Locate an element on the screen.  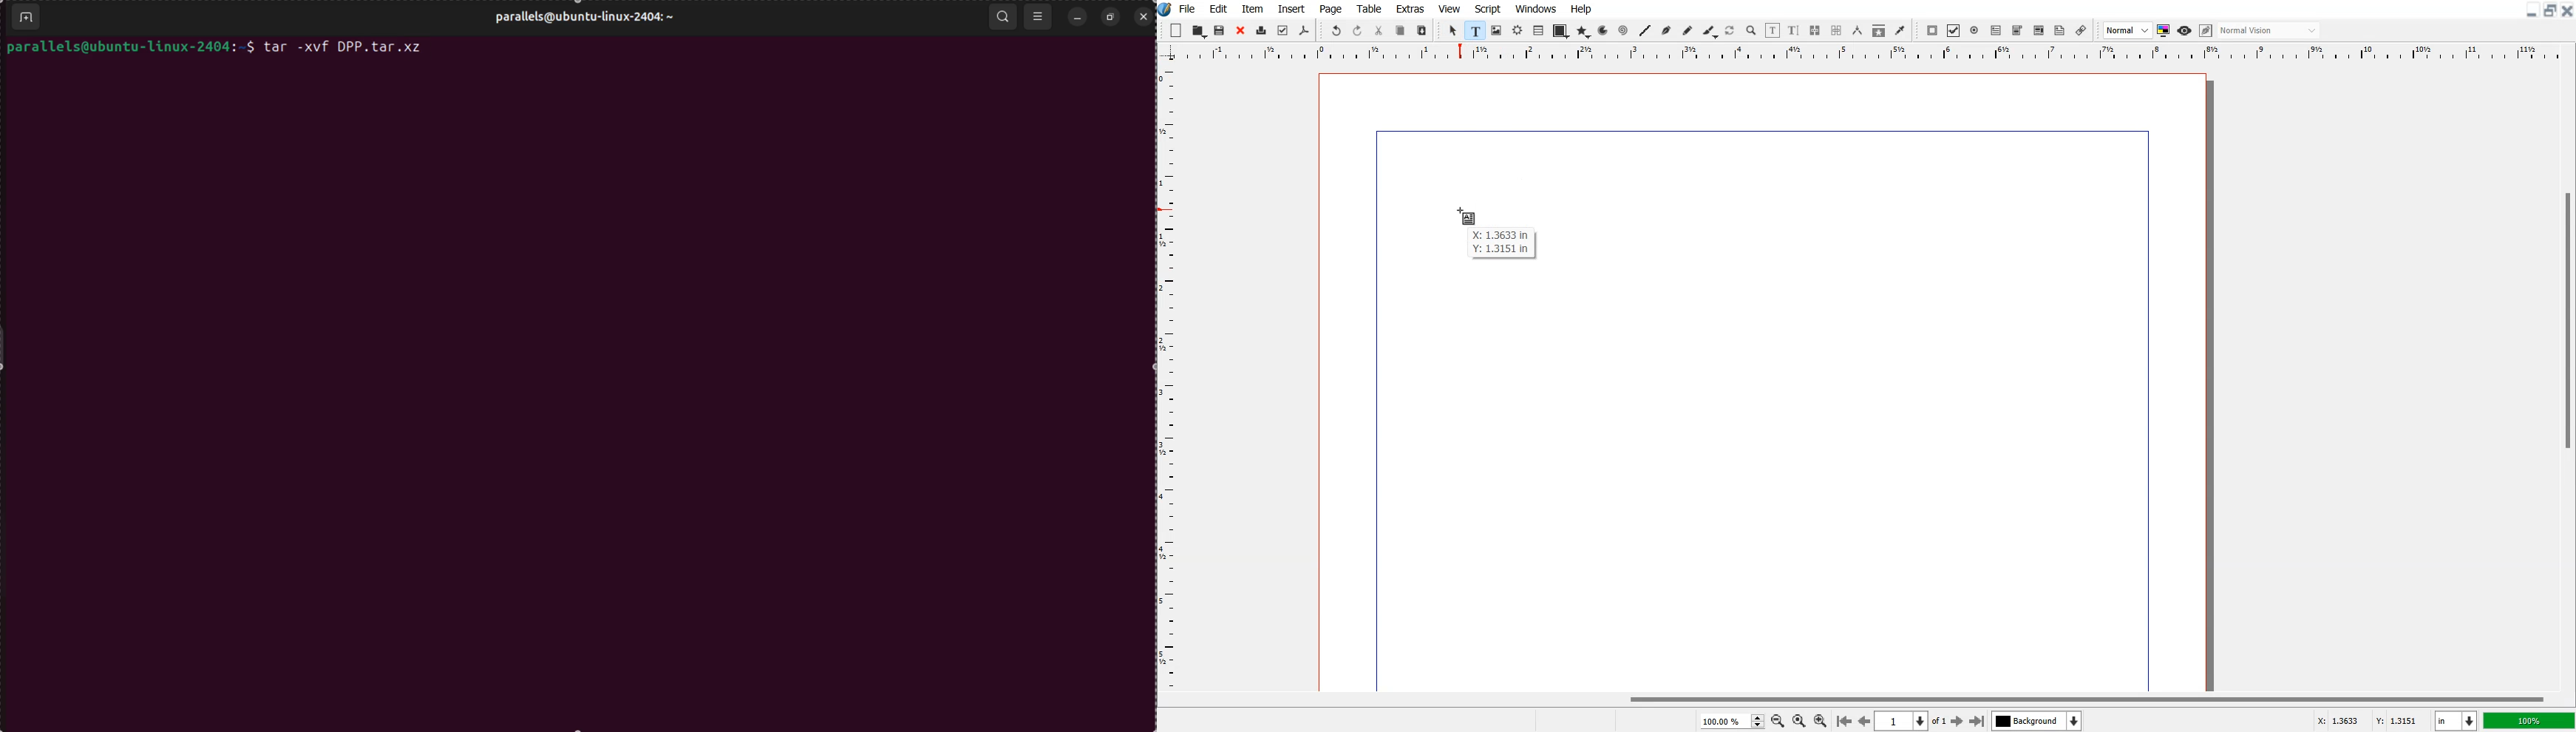
Close is located at coordinates (1240, 31).